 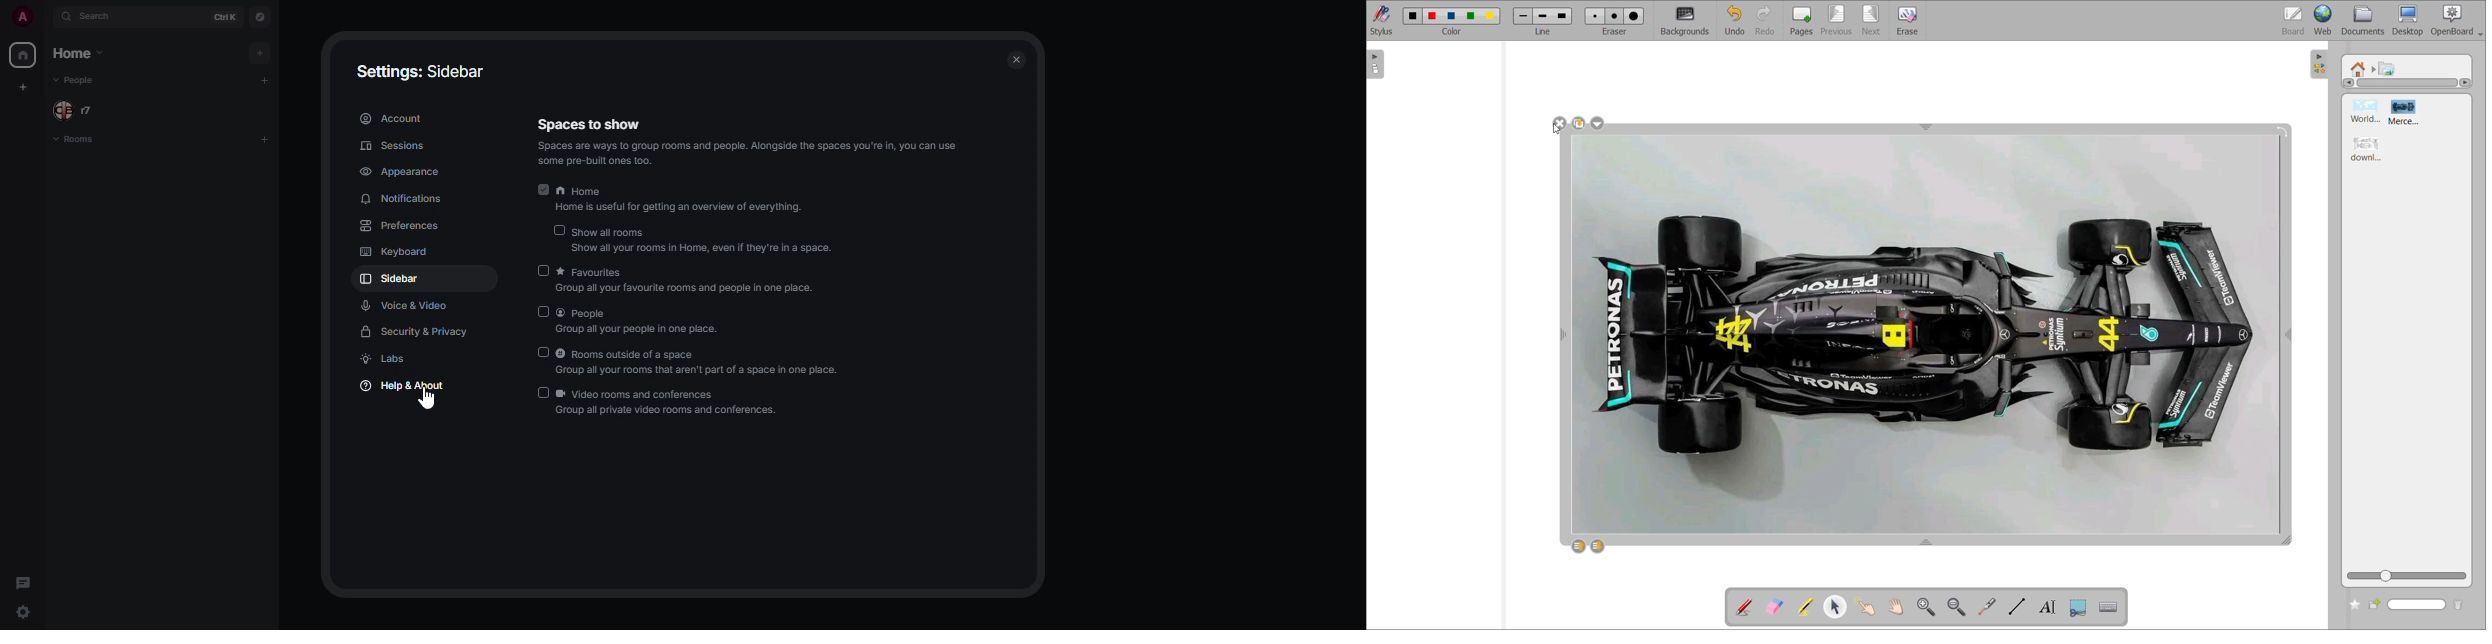 What do you see at coordinates (86, 54) in the screenshot?
I see `home` at bounding box center [86, 54].